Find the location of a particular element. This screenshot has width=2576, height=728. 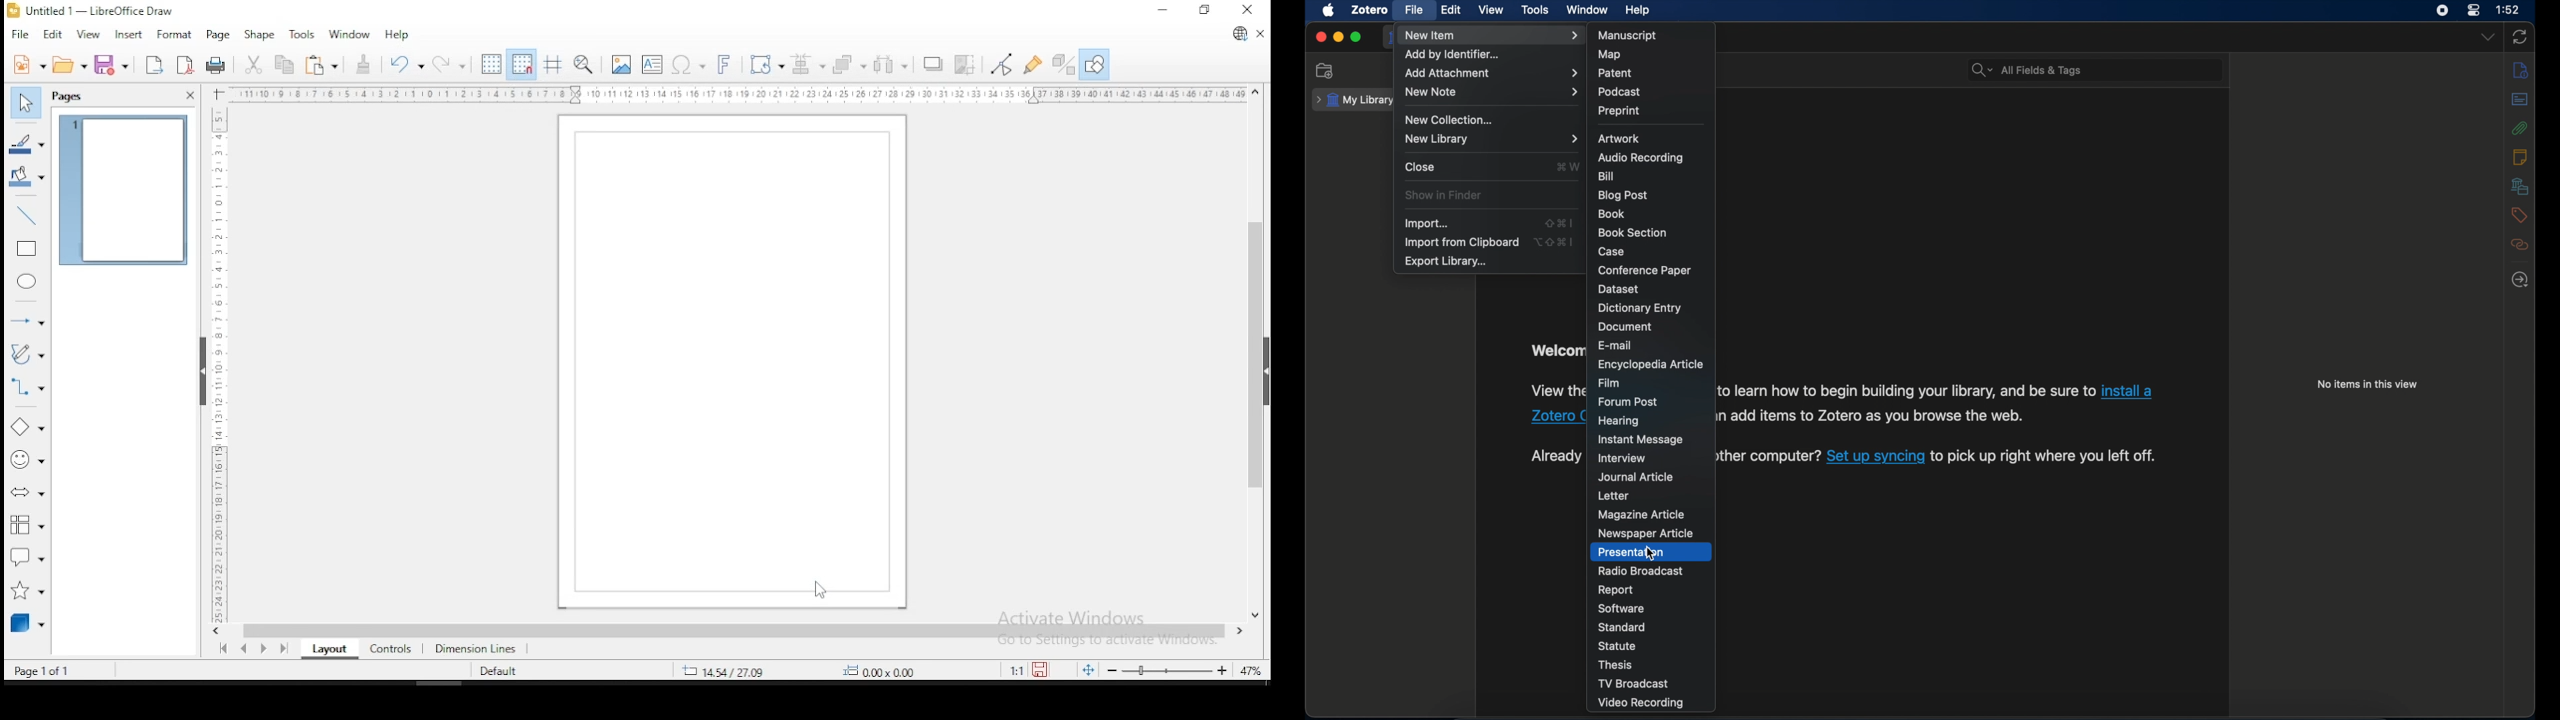

close is located at coordinates (1420, 167).